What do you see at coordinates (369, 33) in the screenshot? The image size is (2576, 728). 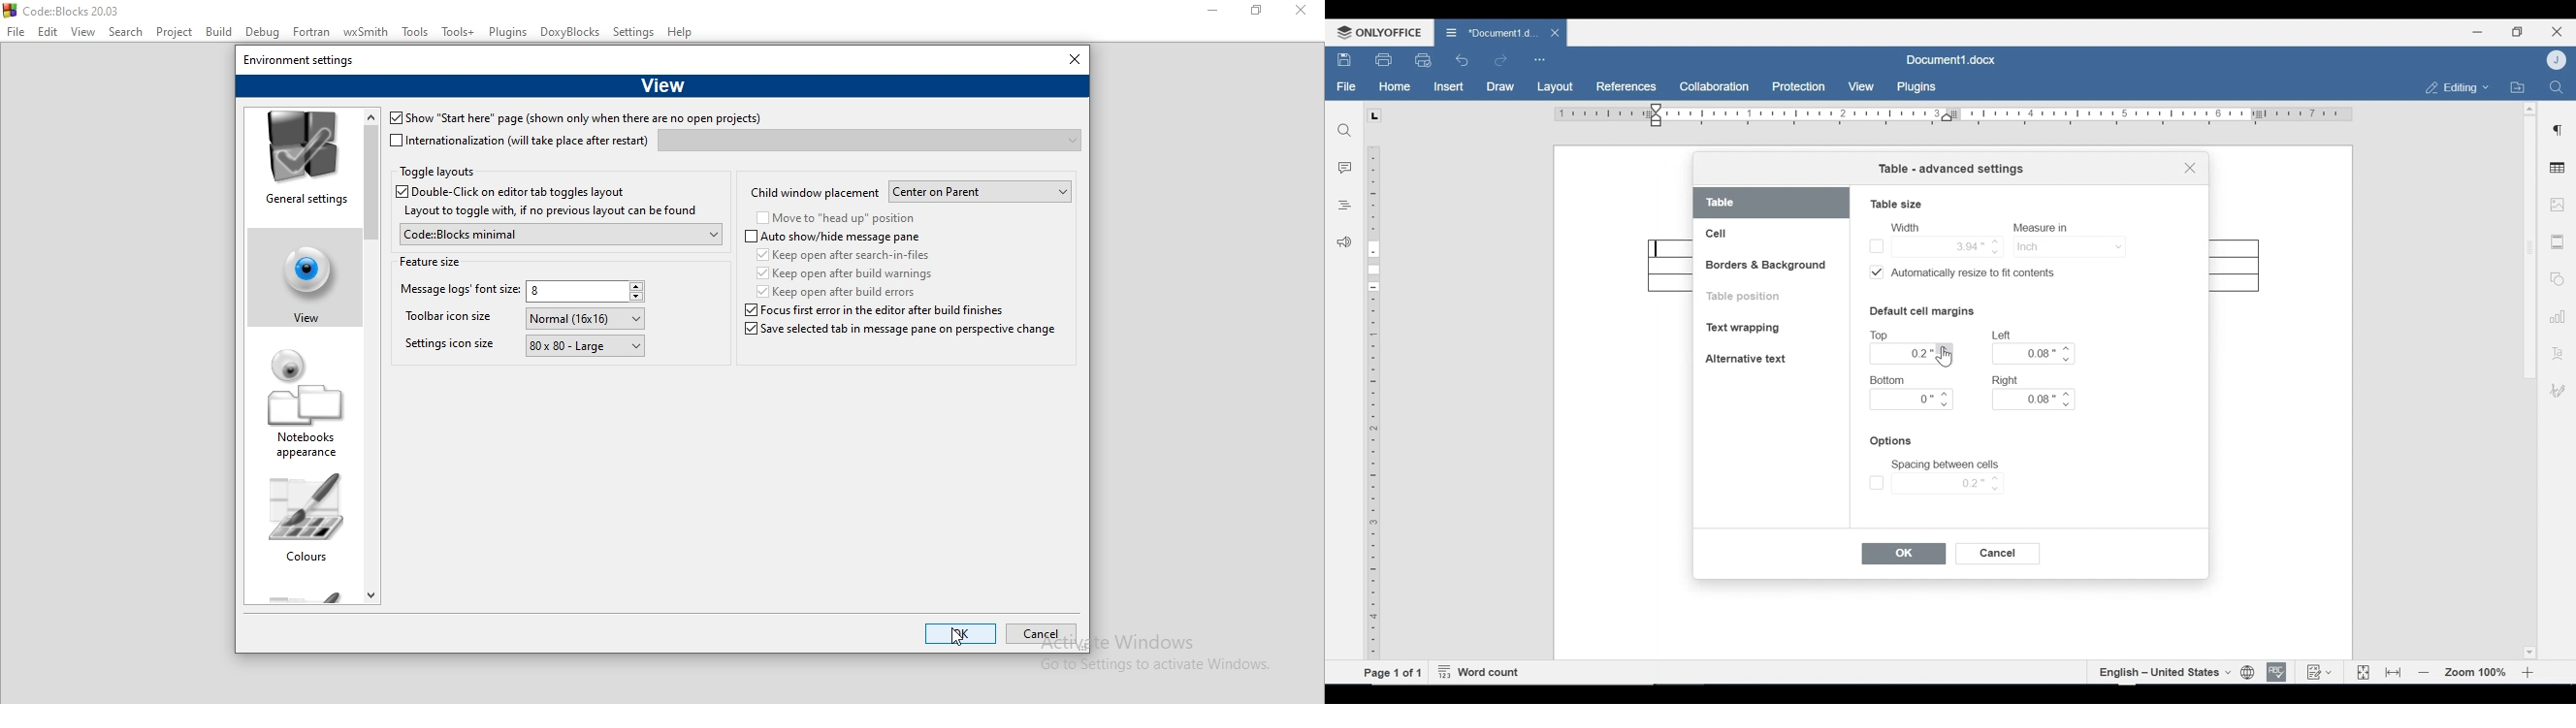 I see `wxSmith` at bounding box center [369, 33].